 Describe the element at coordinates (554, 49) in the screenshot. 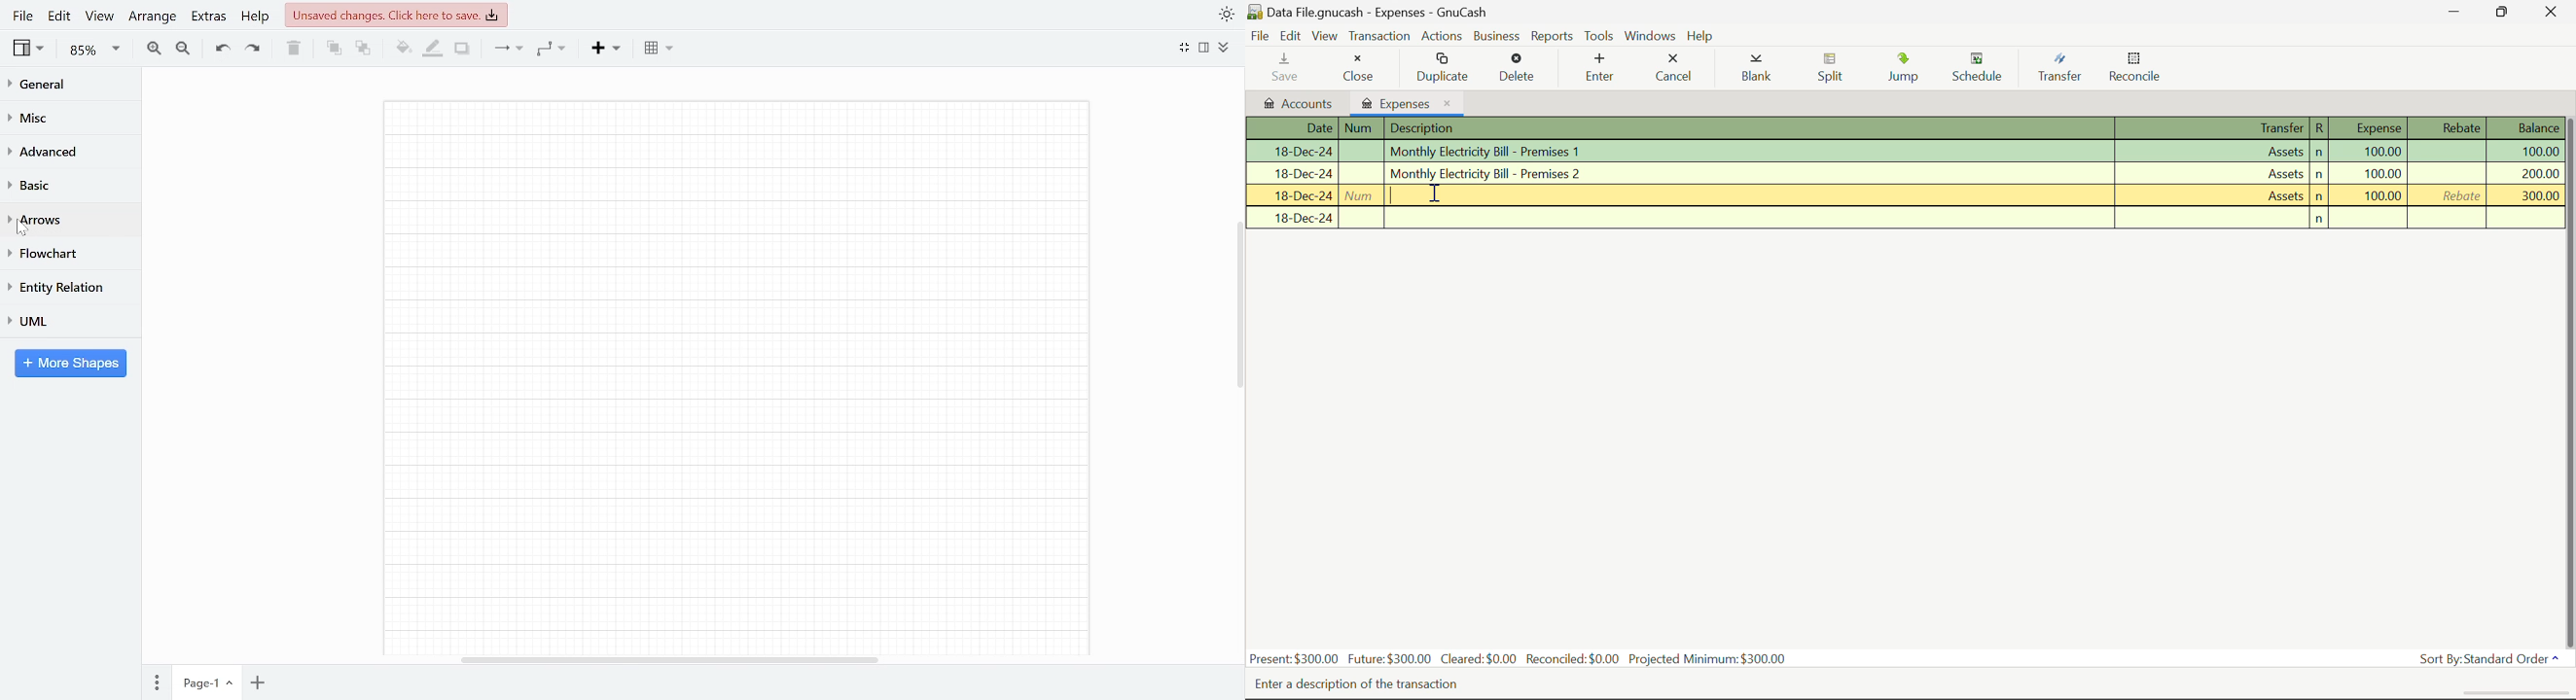

I see `Waypoints` at that location.